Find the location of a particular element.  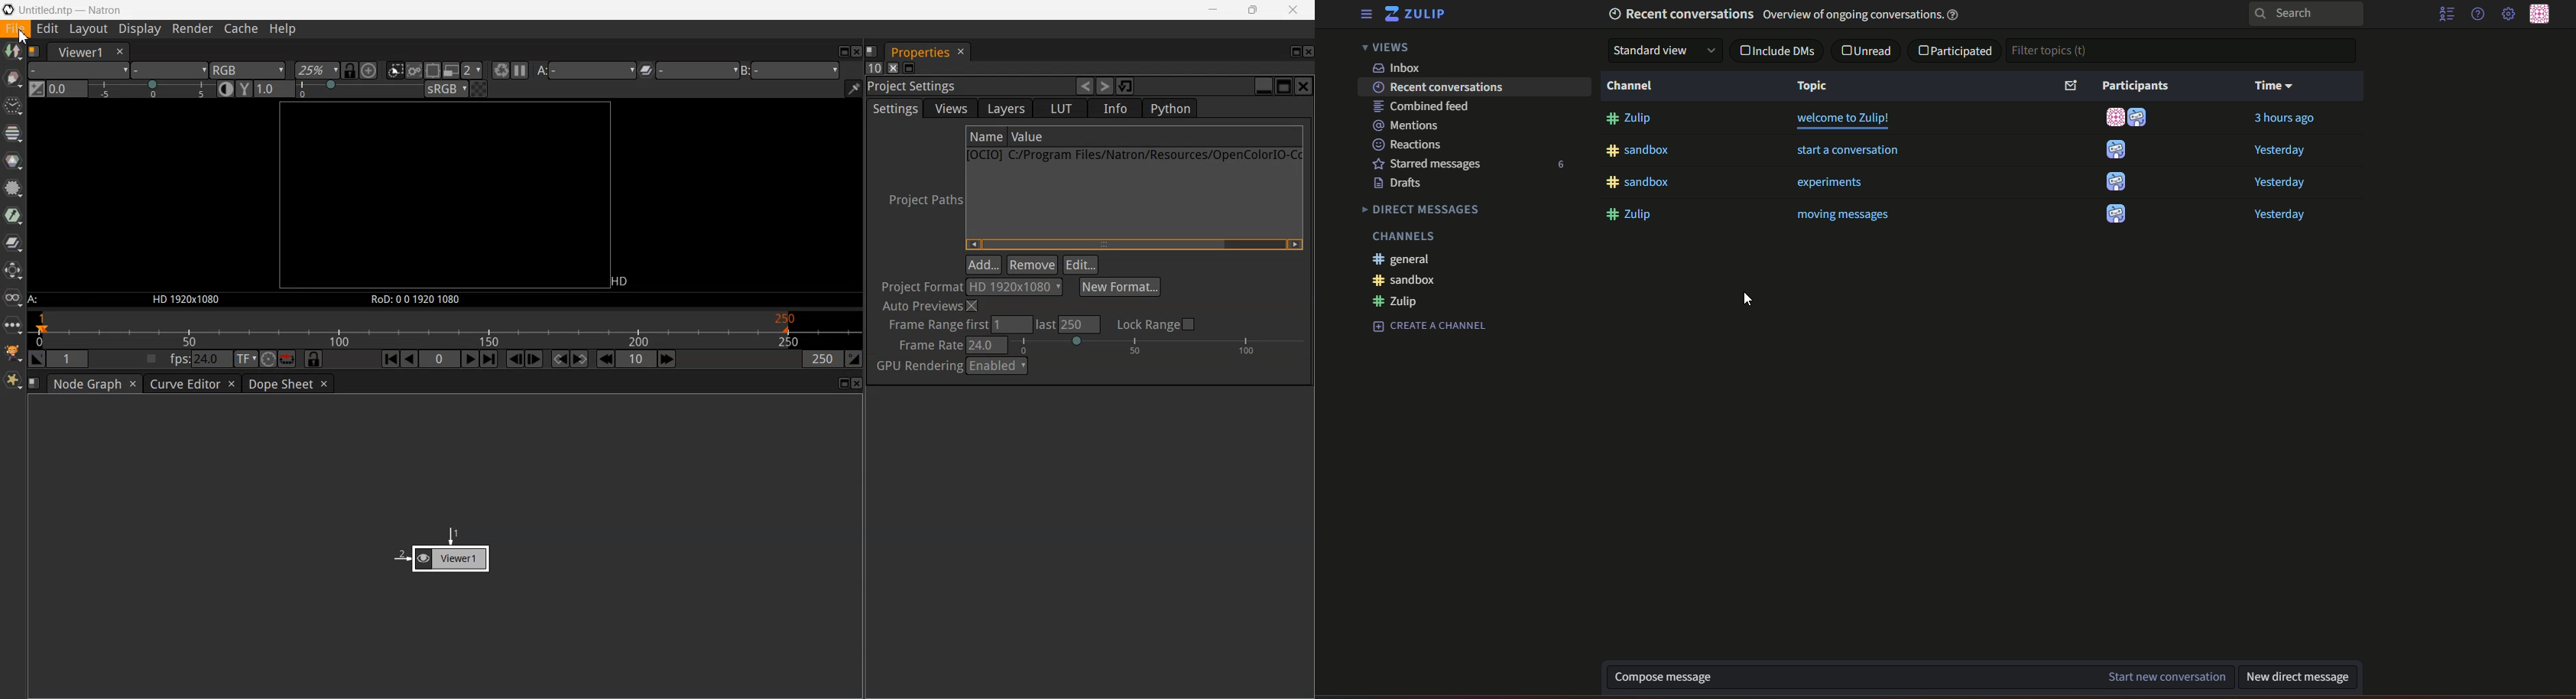

Close is located at coordinates (858, 383).